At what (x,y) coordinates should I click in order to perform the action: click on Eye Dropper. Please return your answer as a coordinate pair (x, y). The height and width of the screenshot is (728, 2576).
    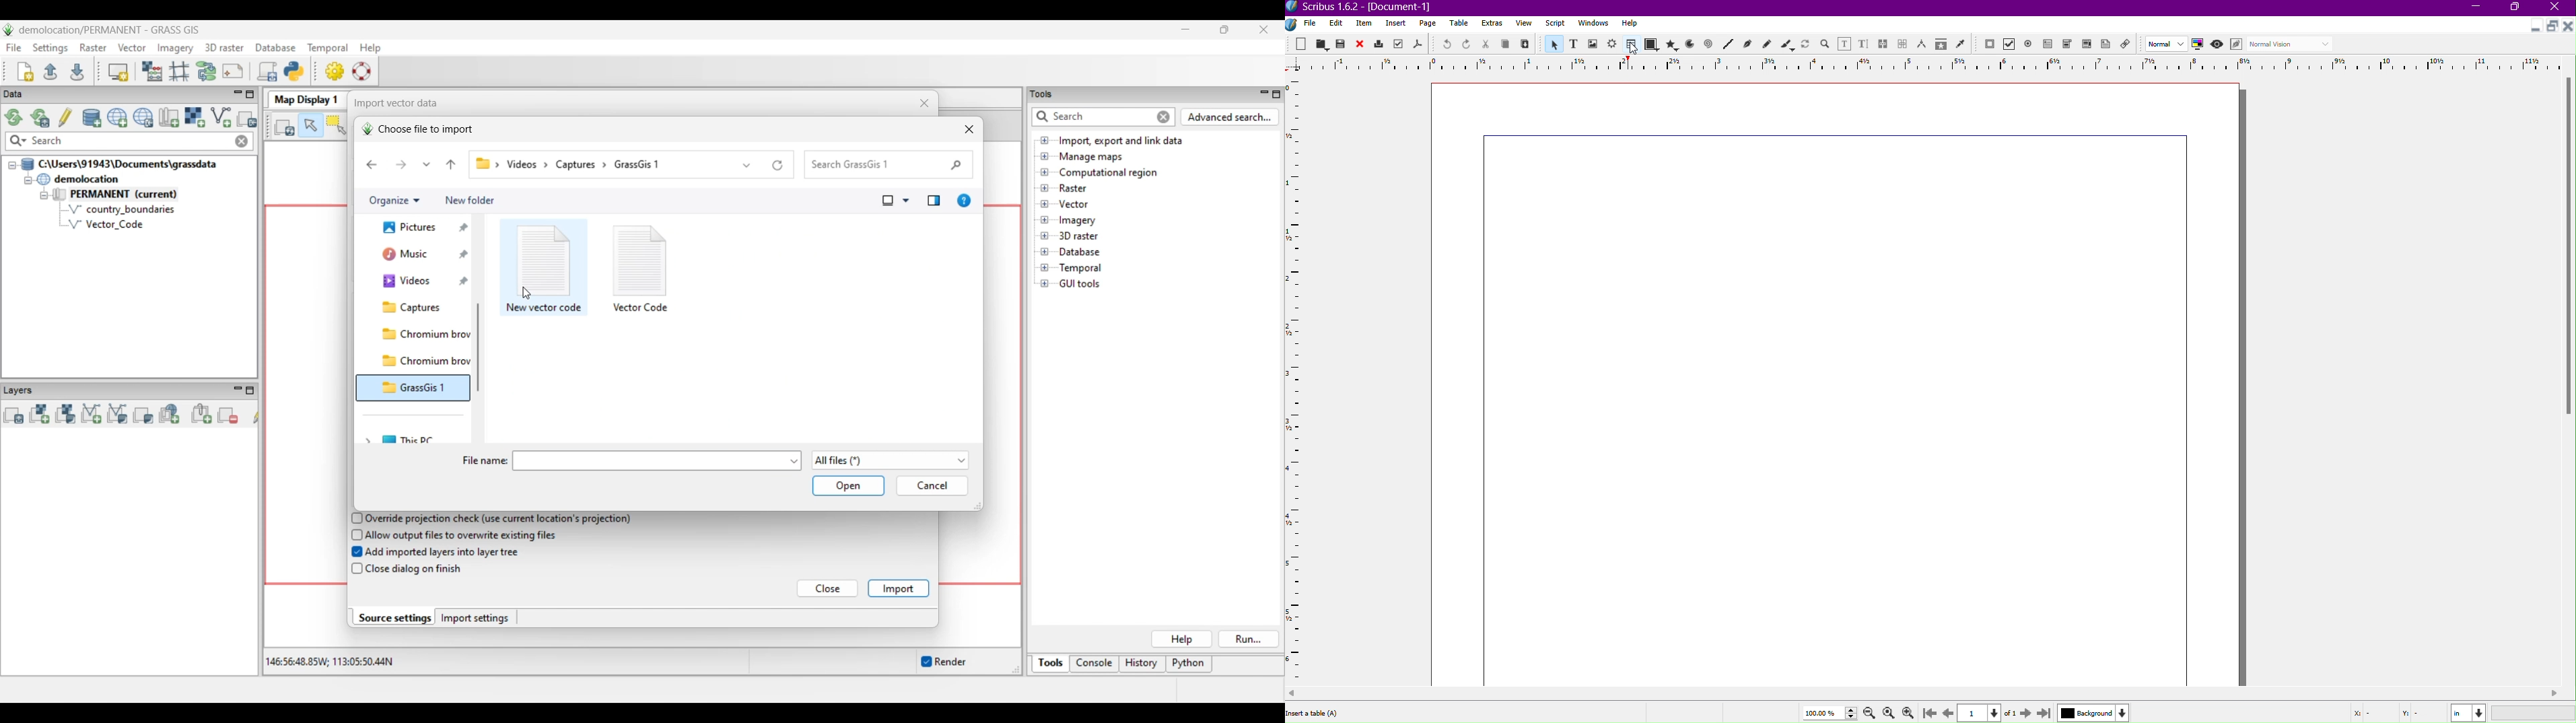
    Looking at the image, I should click on (1960, 44).